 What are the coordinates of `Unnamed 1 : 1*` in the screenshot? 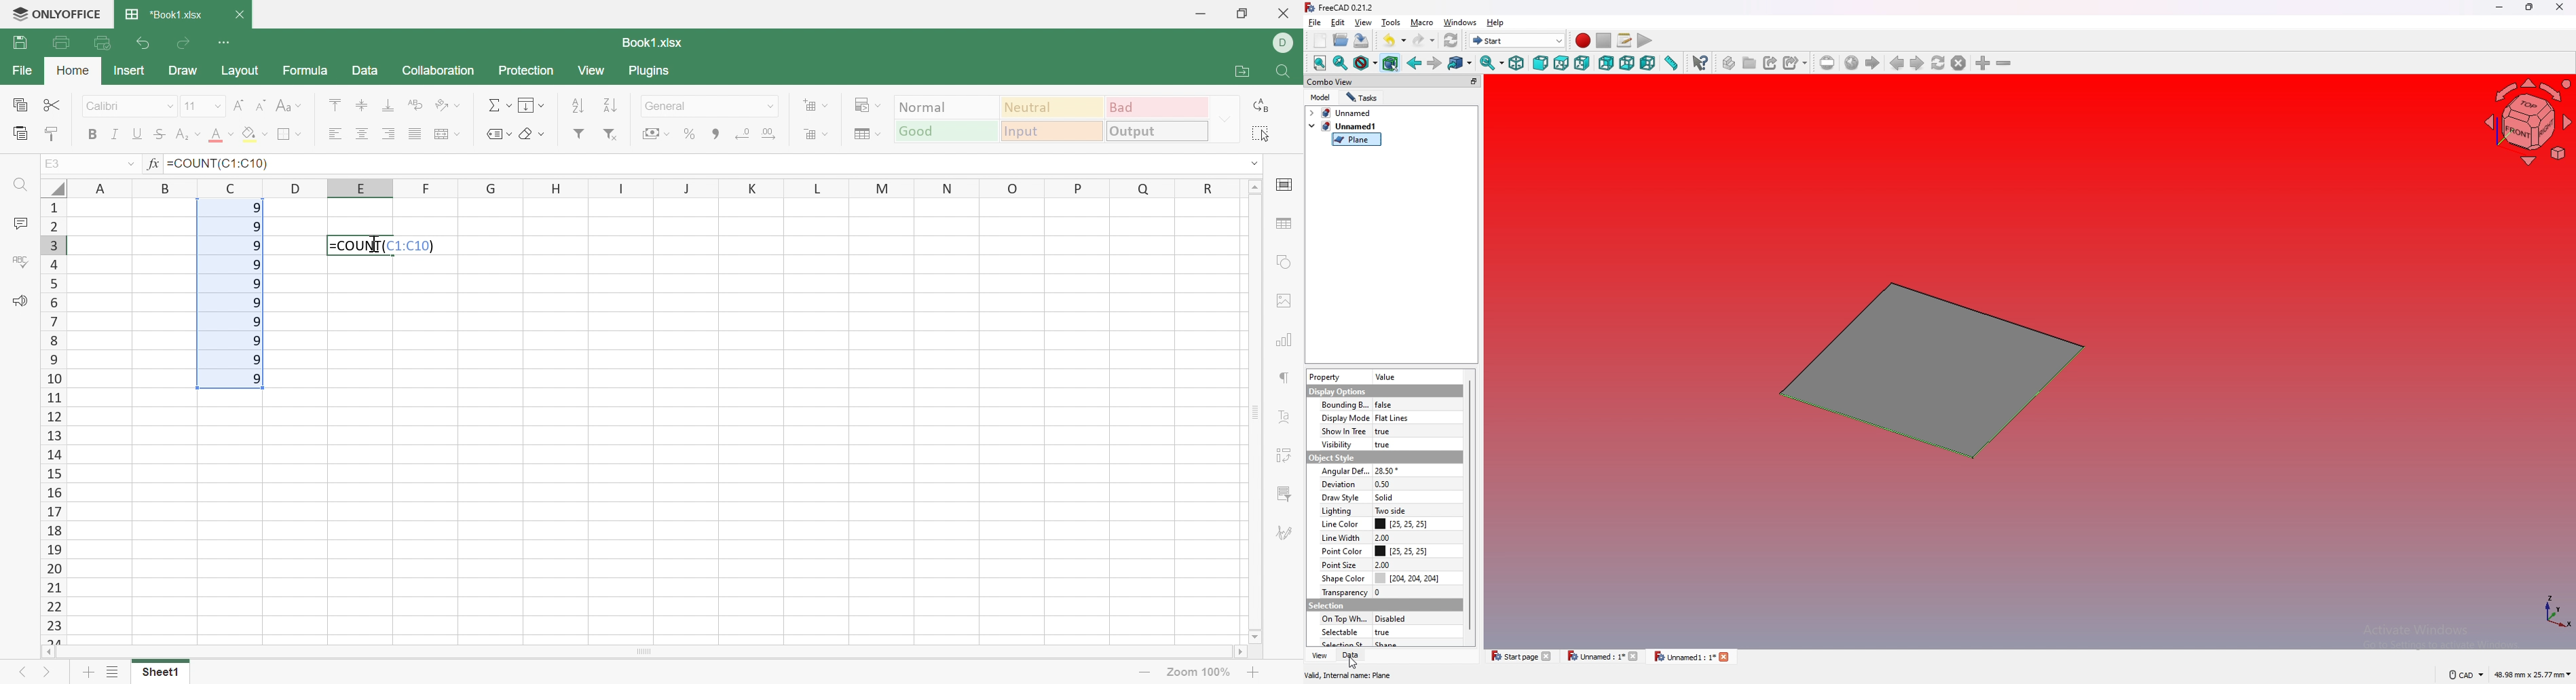 It's located at (1692, 657).